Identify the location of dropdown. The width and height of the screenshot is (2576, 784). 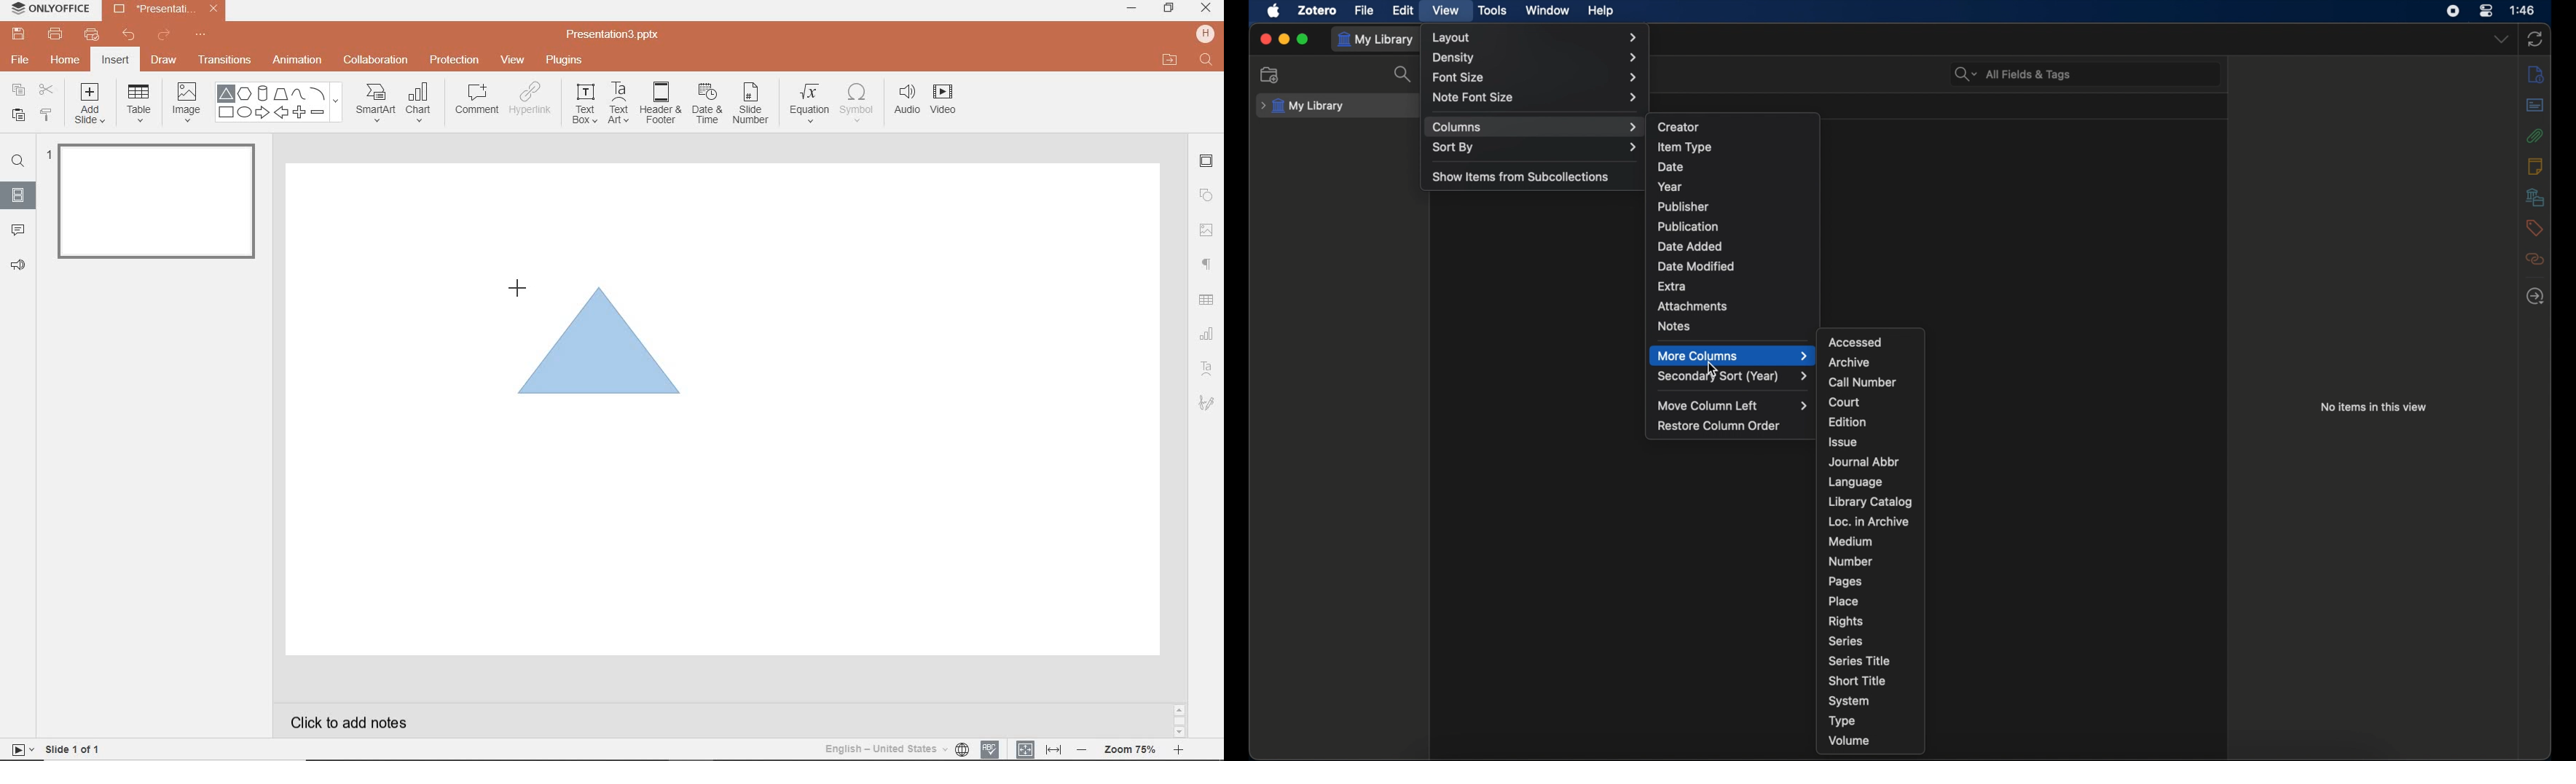
(2501, 39).